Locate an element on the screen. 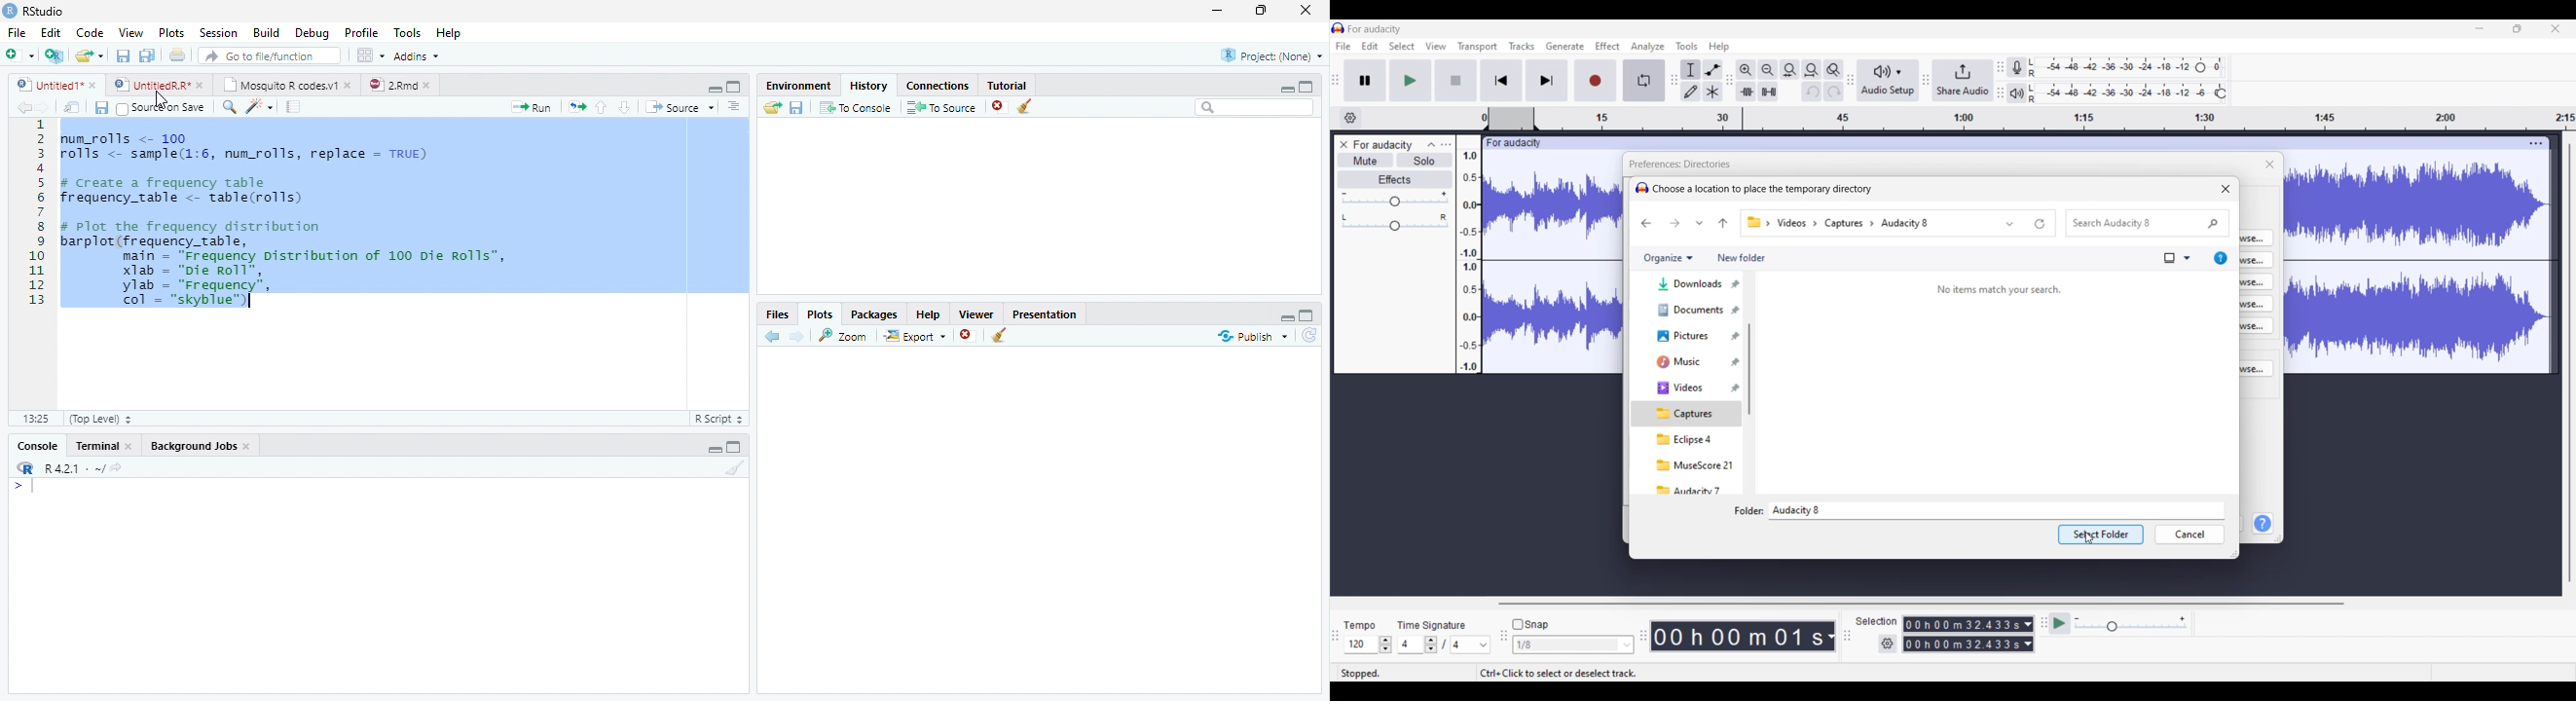 Image resolution: width=2576 pixels, height=728 pixels. Project name is located at coordinates (1375, 29).